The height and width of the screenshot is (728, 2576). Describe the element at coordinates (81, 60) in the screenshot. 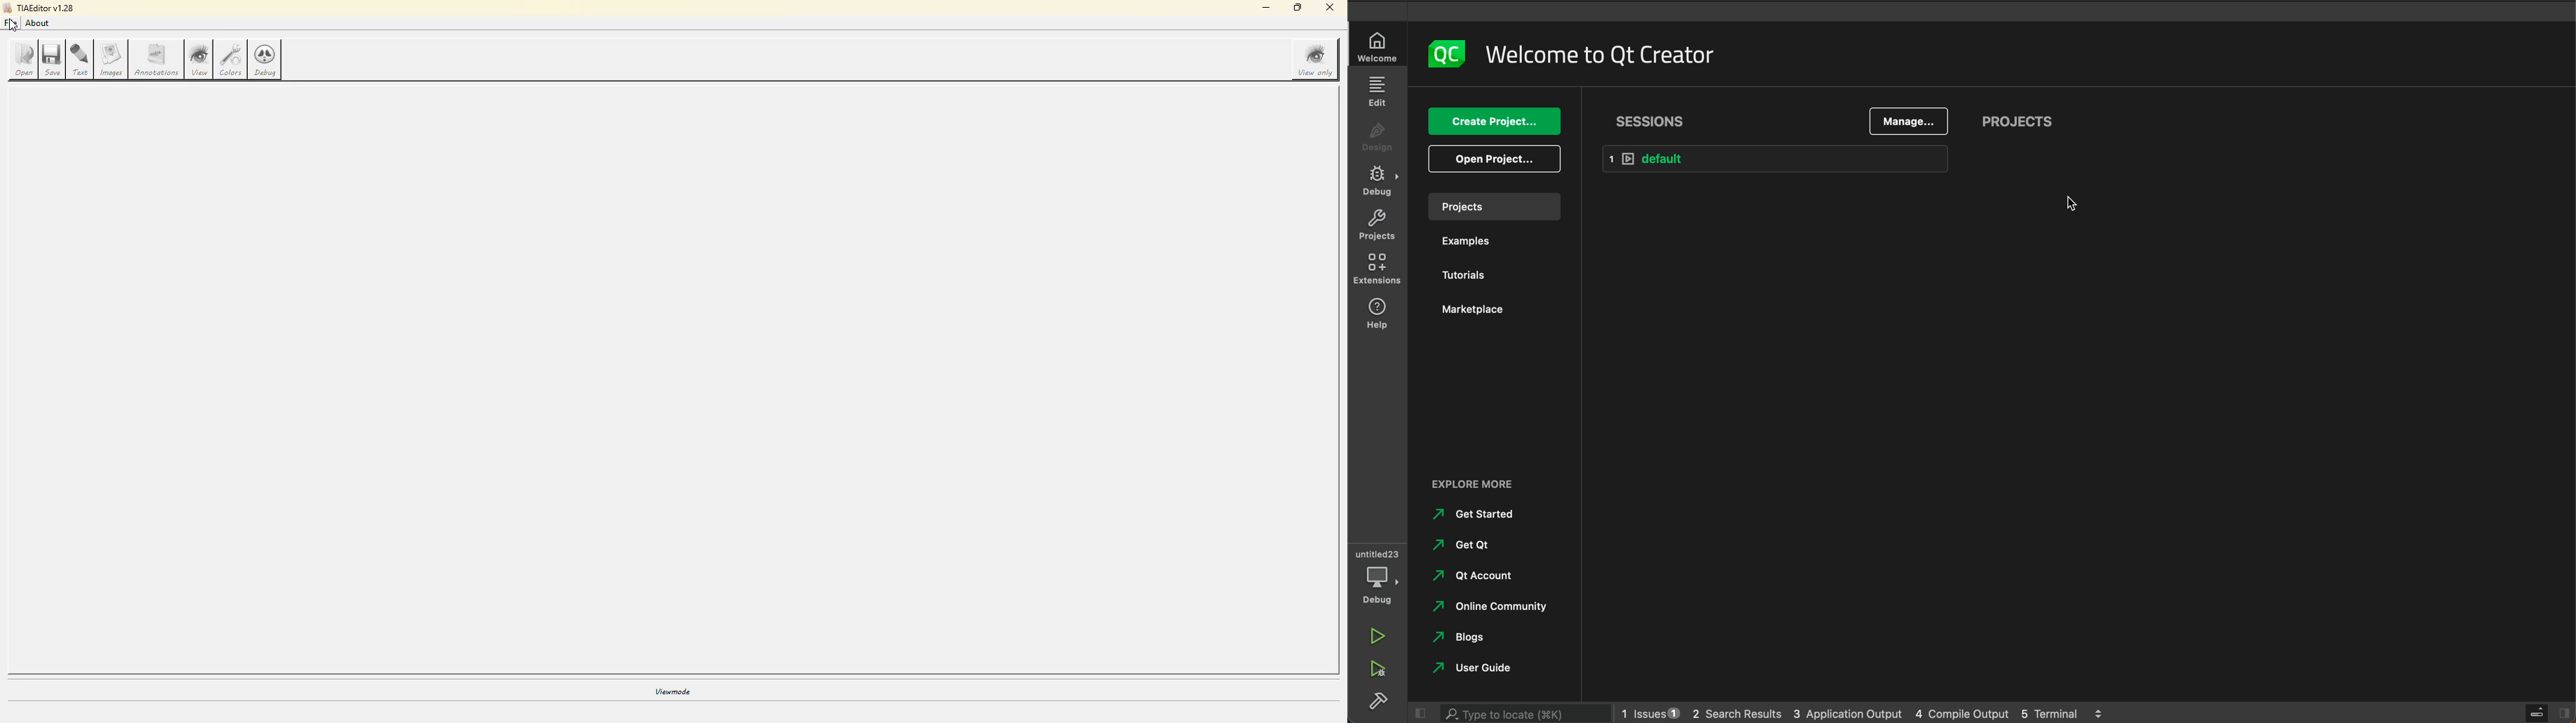

I see `text` at that location.